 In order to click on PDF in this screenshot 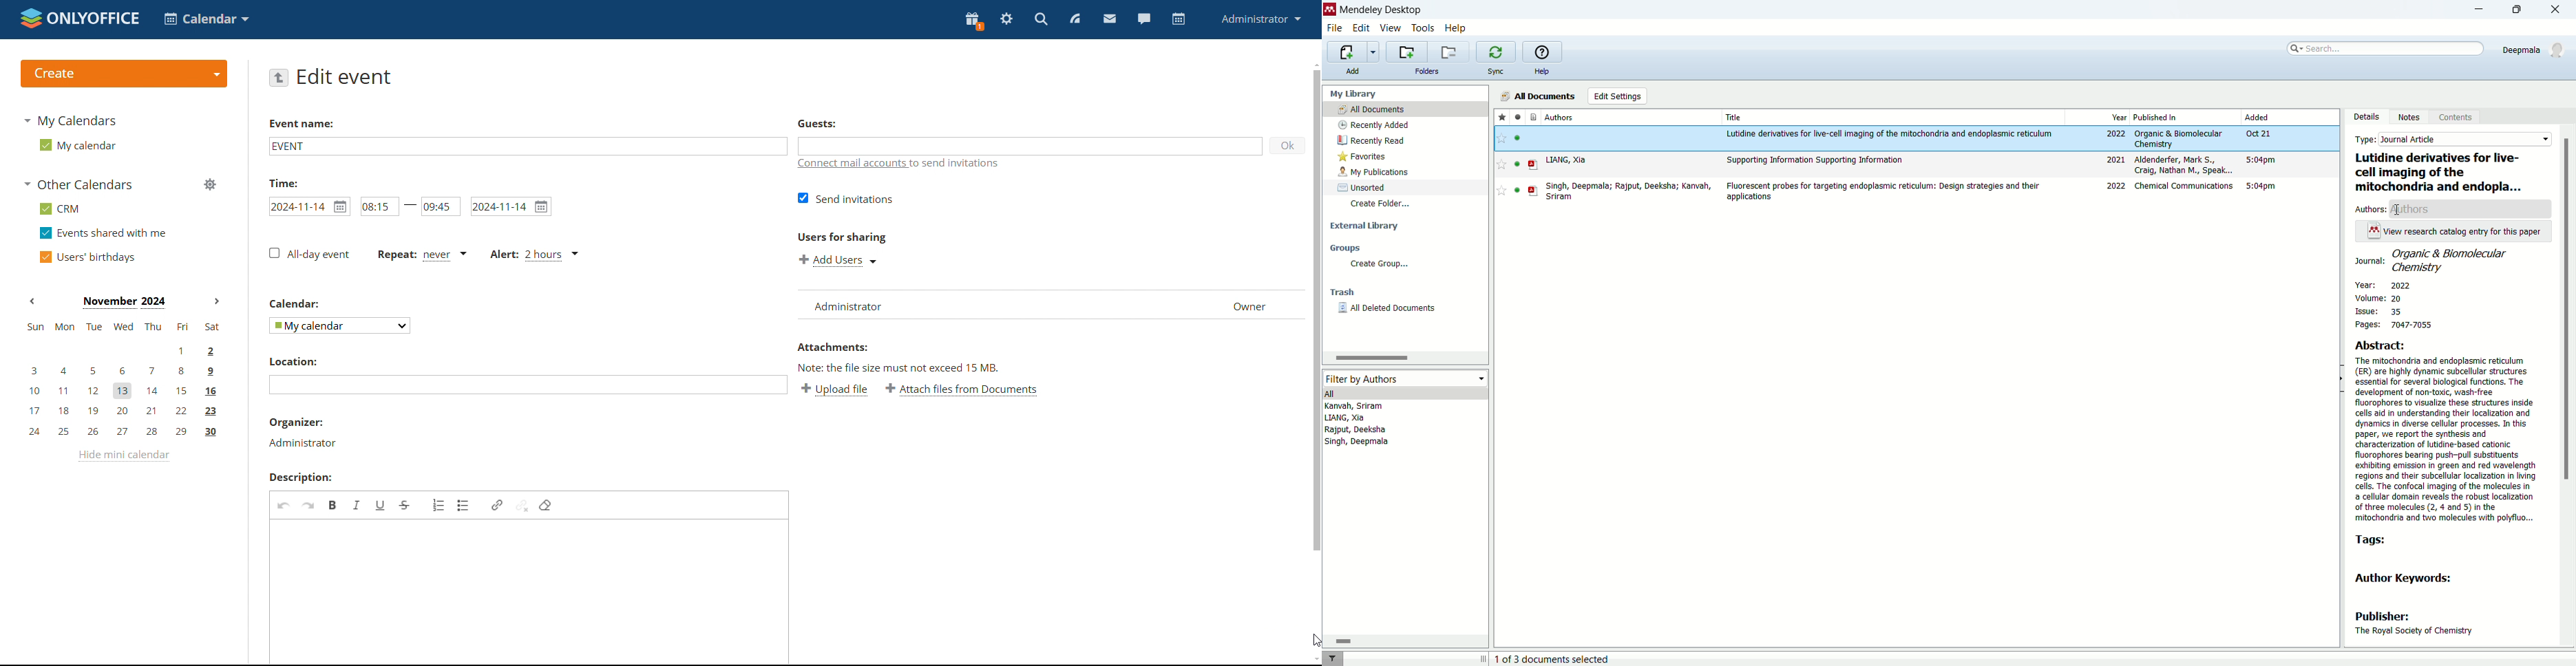, I will do `click(1536, 165)`.